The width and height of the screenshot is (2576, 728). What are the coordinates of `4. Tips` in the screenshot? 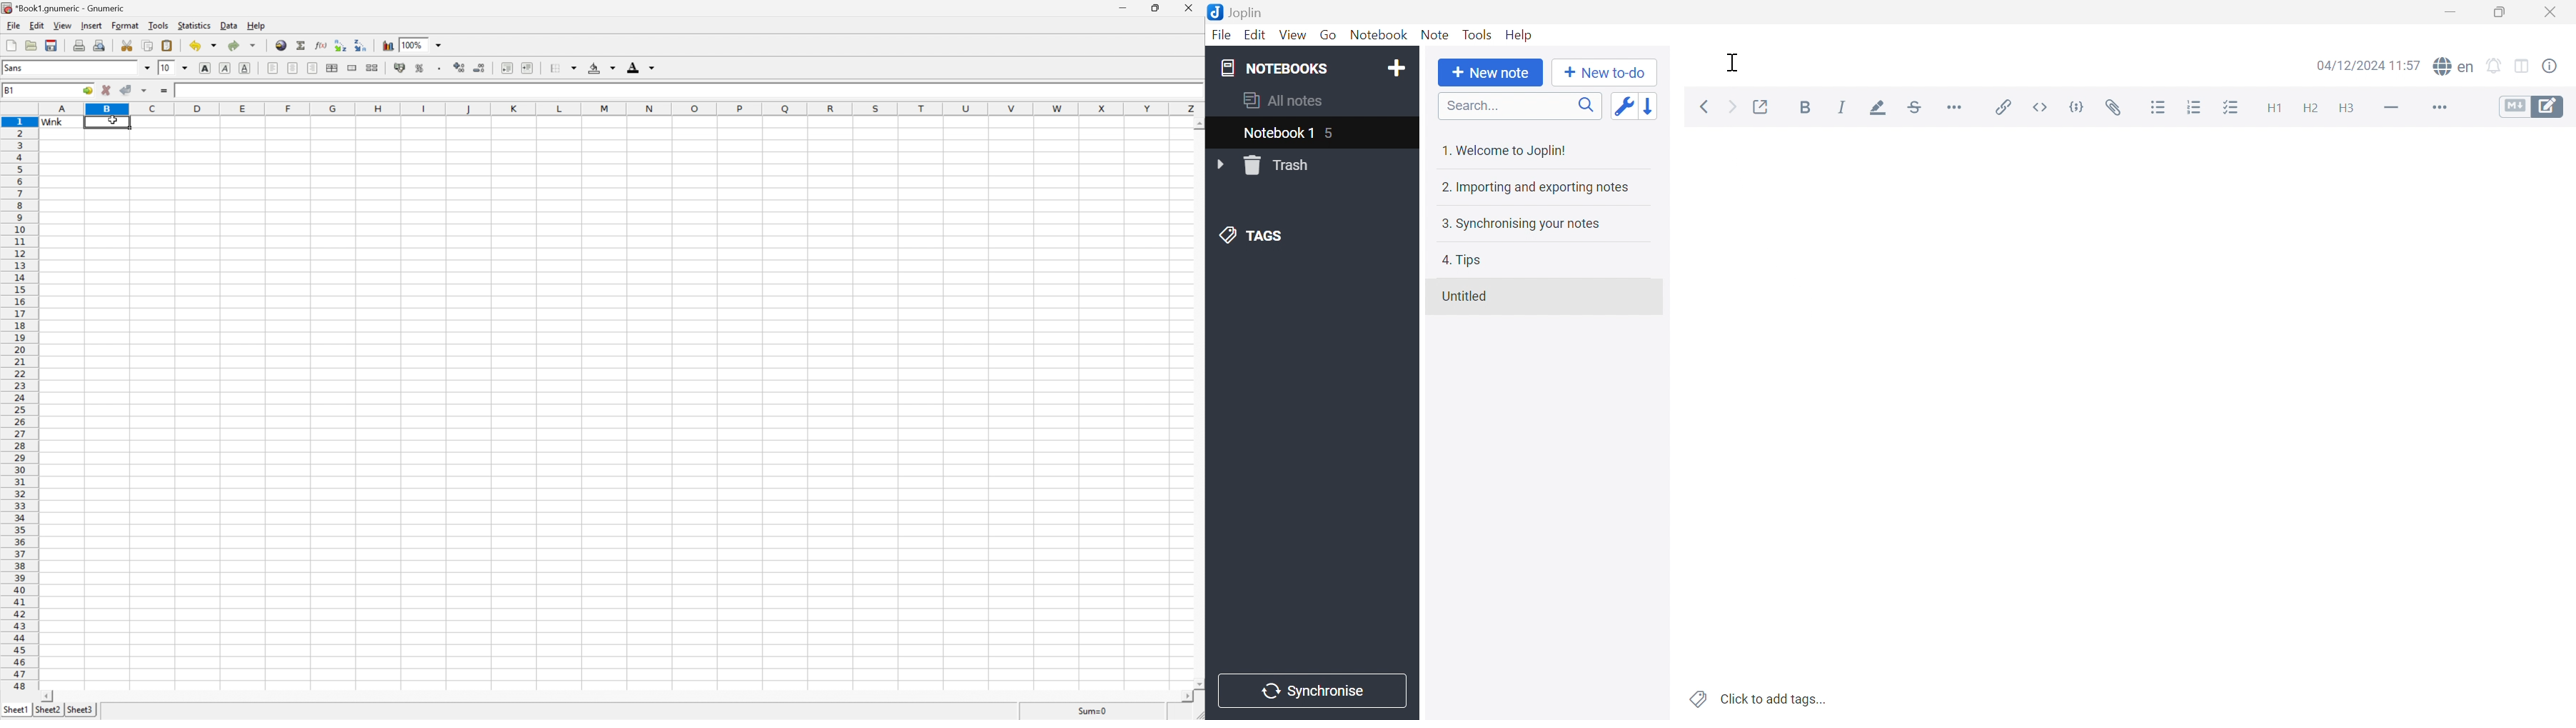 It's located at (1465, 260).